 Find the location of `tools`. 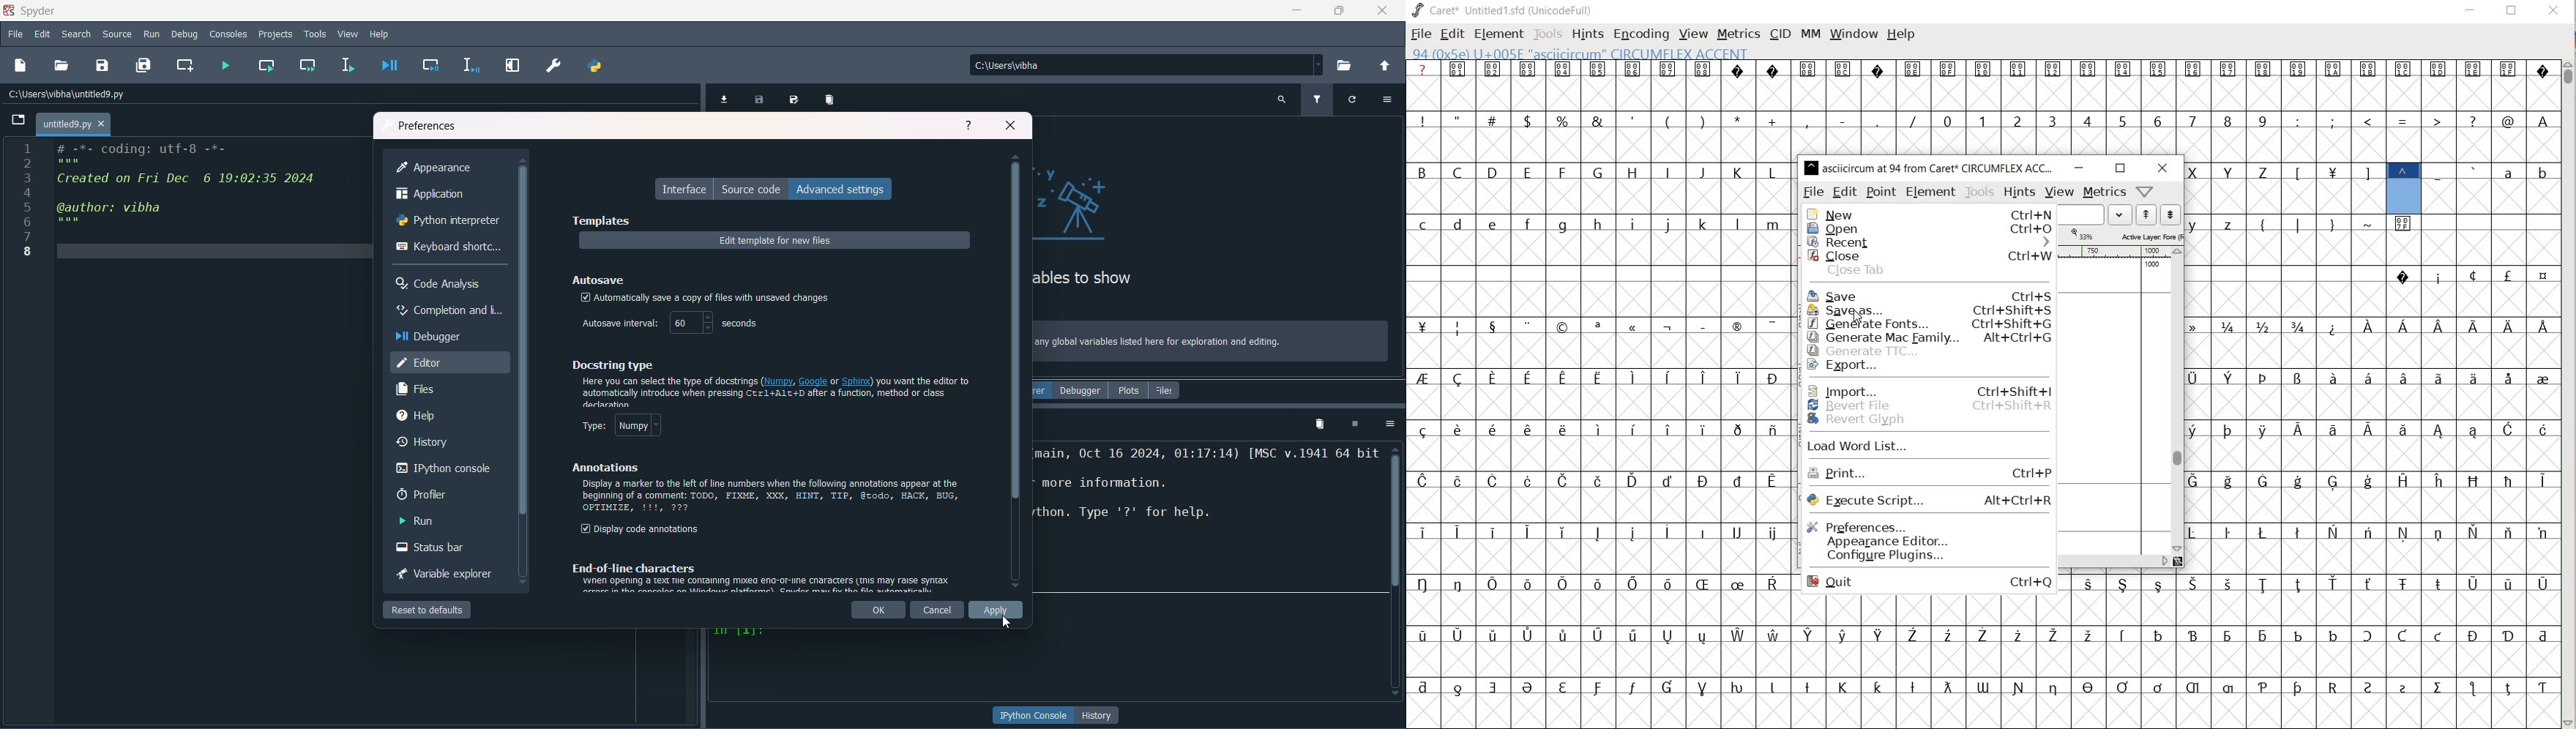

tools is located at coordinates (319, 36).